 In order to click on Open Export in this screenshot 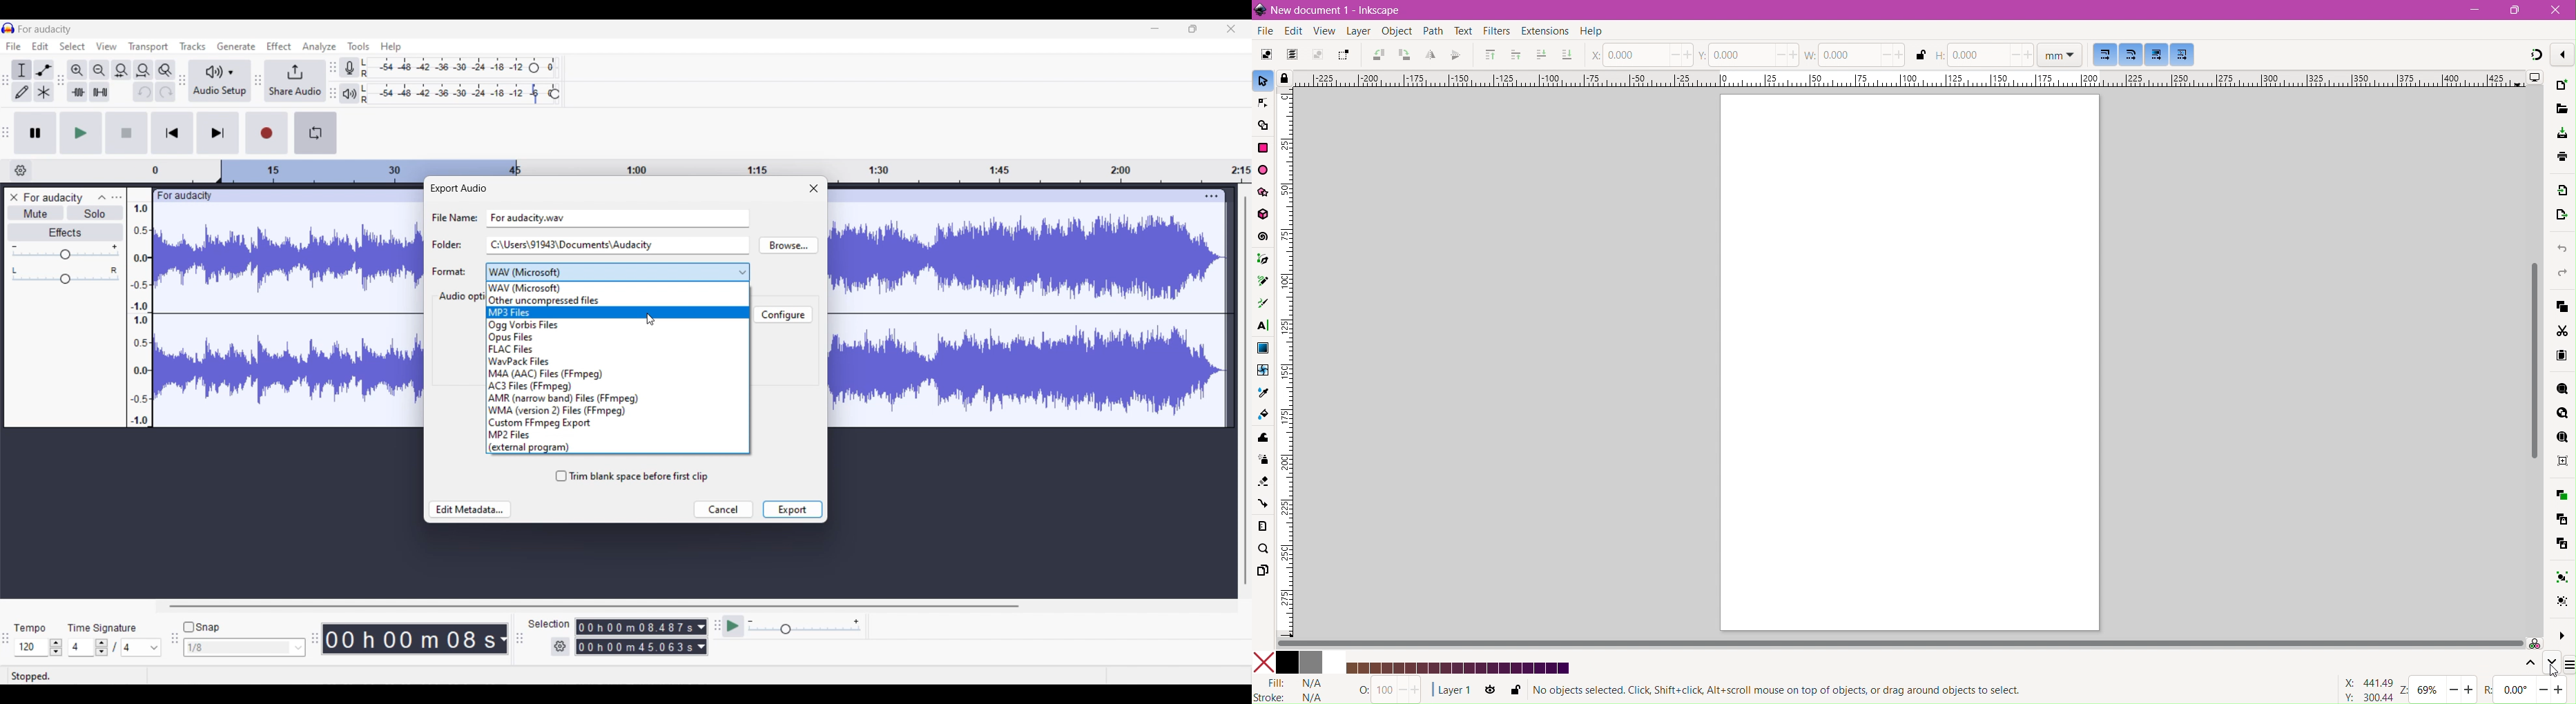, I will do `click(2560, 217)`.